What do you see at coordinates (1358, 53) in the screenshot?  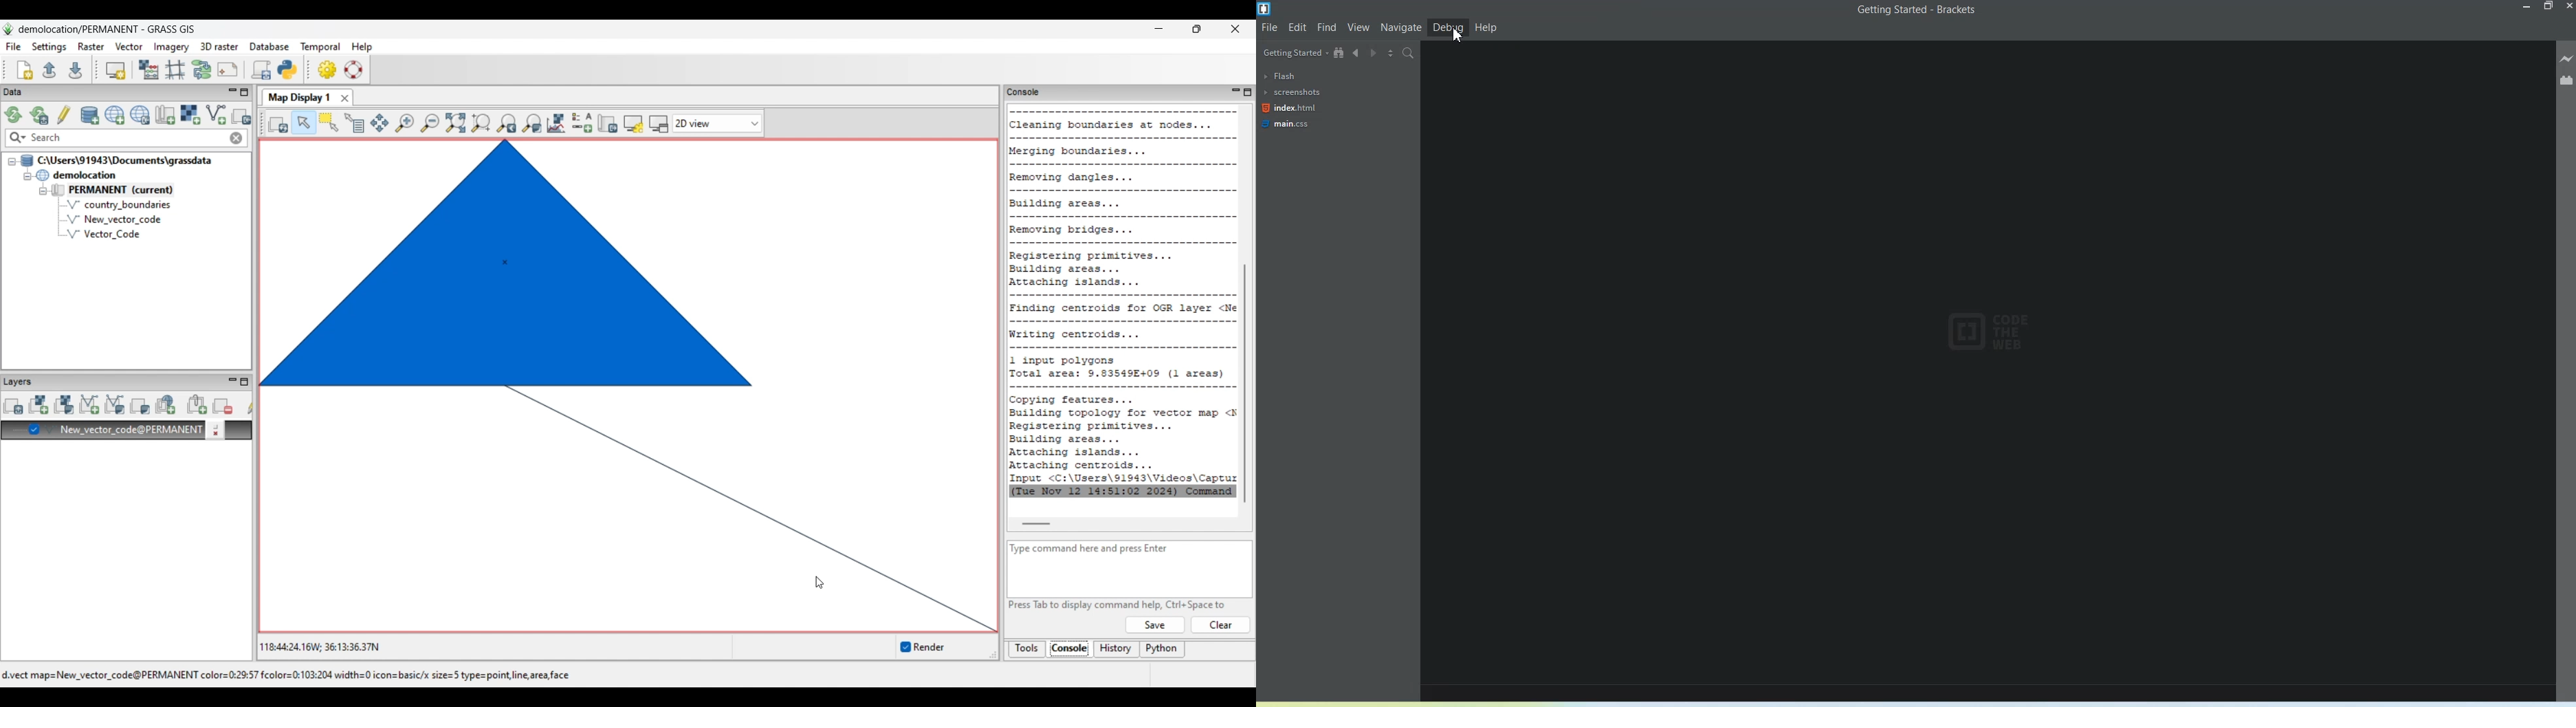 I see `Navigate Backwards` at bounding box center [1358, 53].